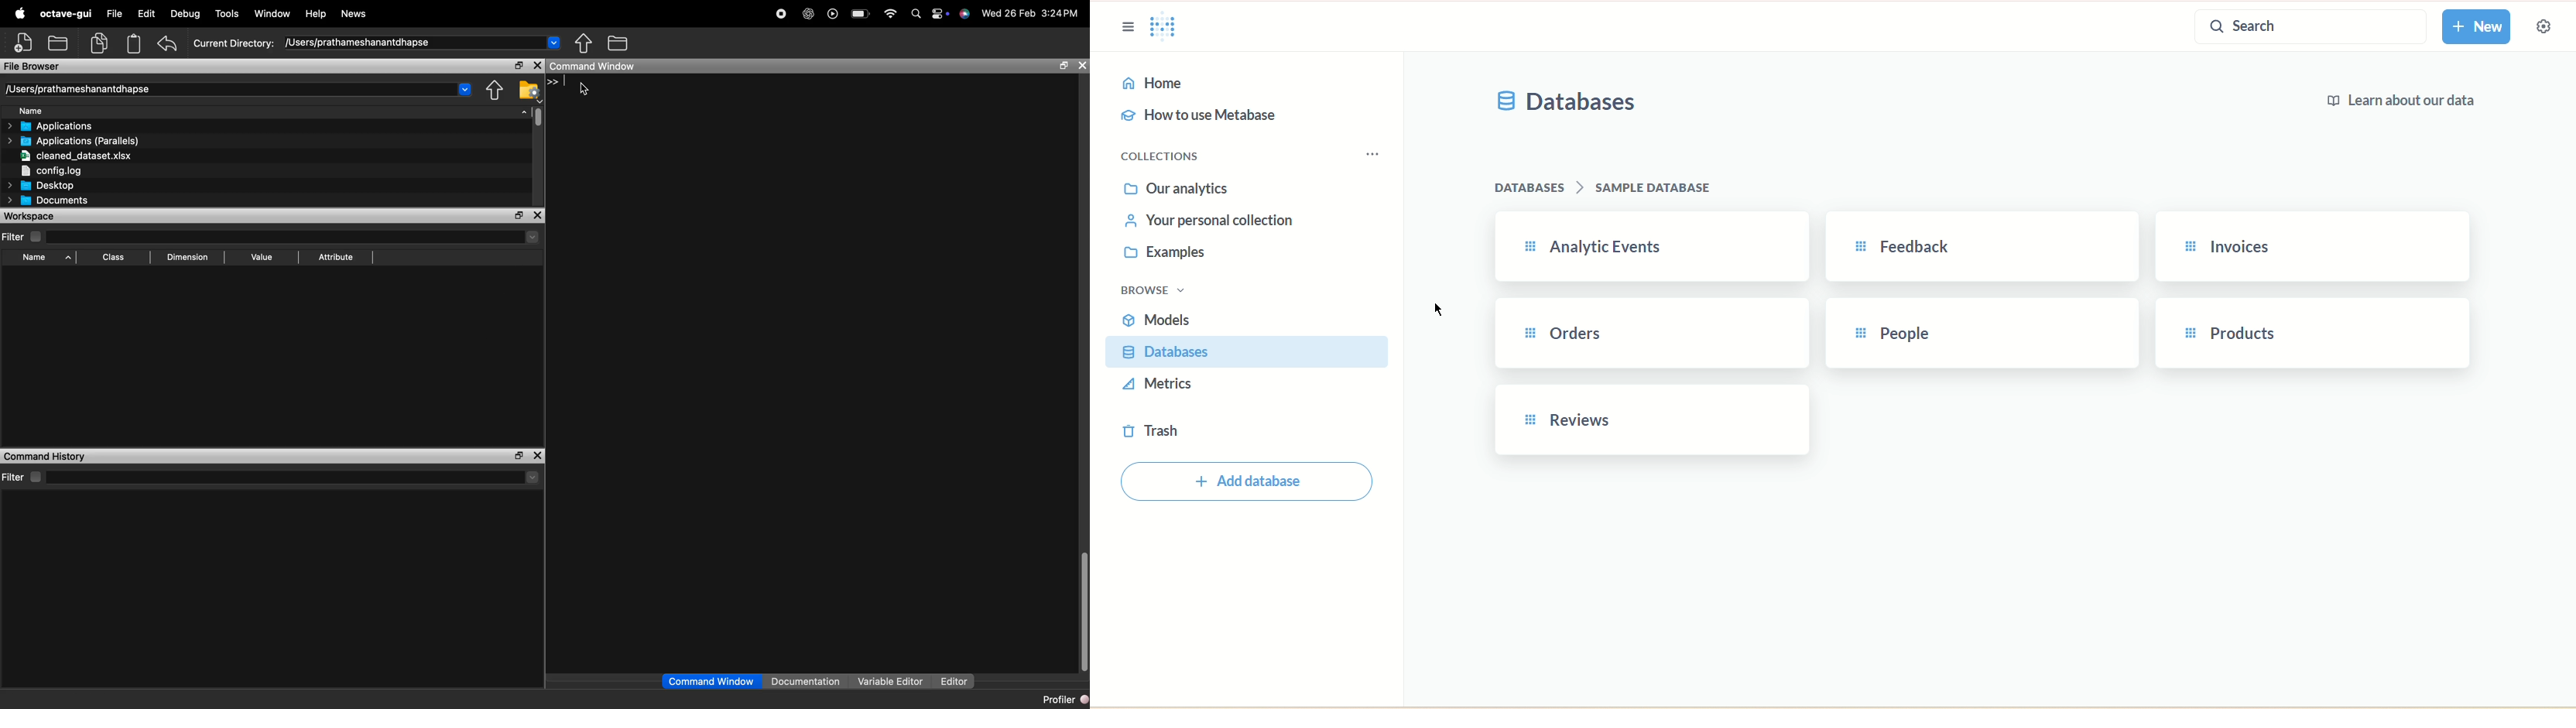  Describe the element at coordinates (2317, 247) in the screenshot. I see `invoices` at that location.